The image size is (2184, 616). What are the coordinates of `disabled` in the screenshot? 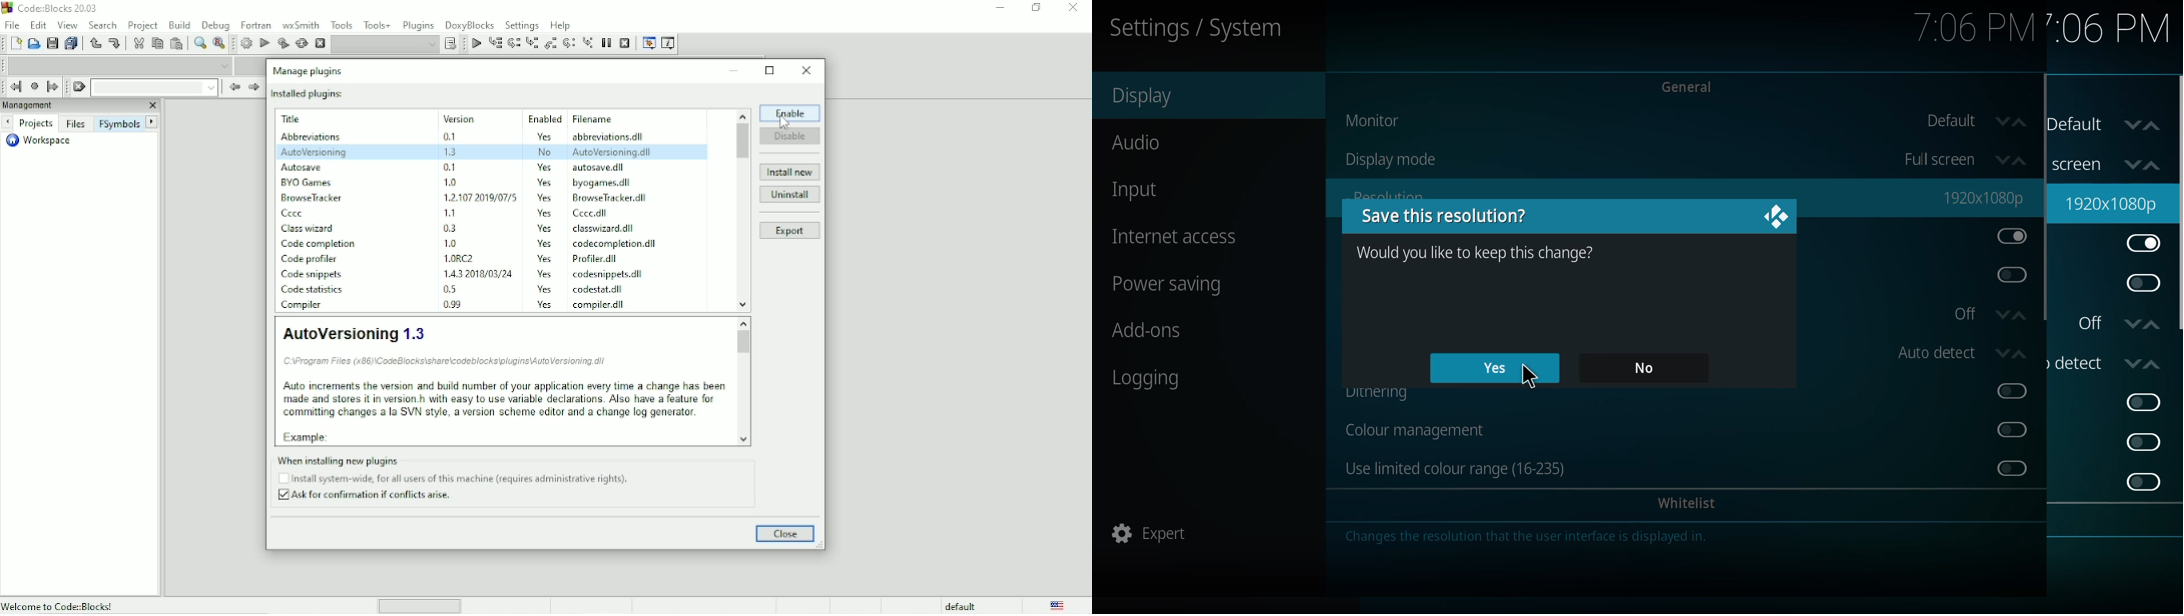 It's located at (2008, 430).